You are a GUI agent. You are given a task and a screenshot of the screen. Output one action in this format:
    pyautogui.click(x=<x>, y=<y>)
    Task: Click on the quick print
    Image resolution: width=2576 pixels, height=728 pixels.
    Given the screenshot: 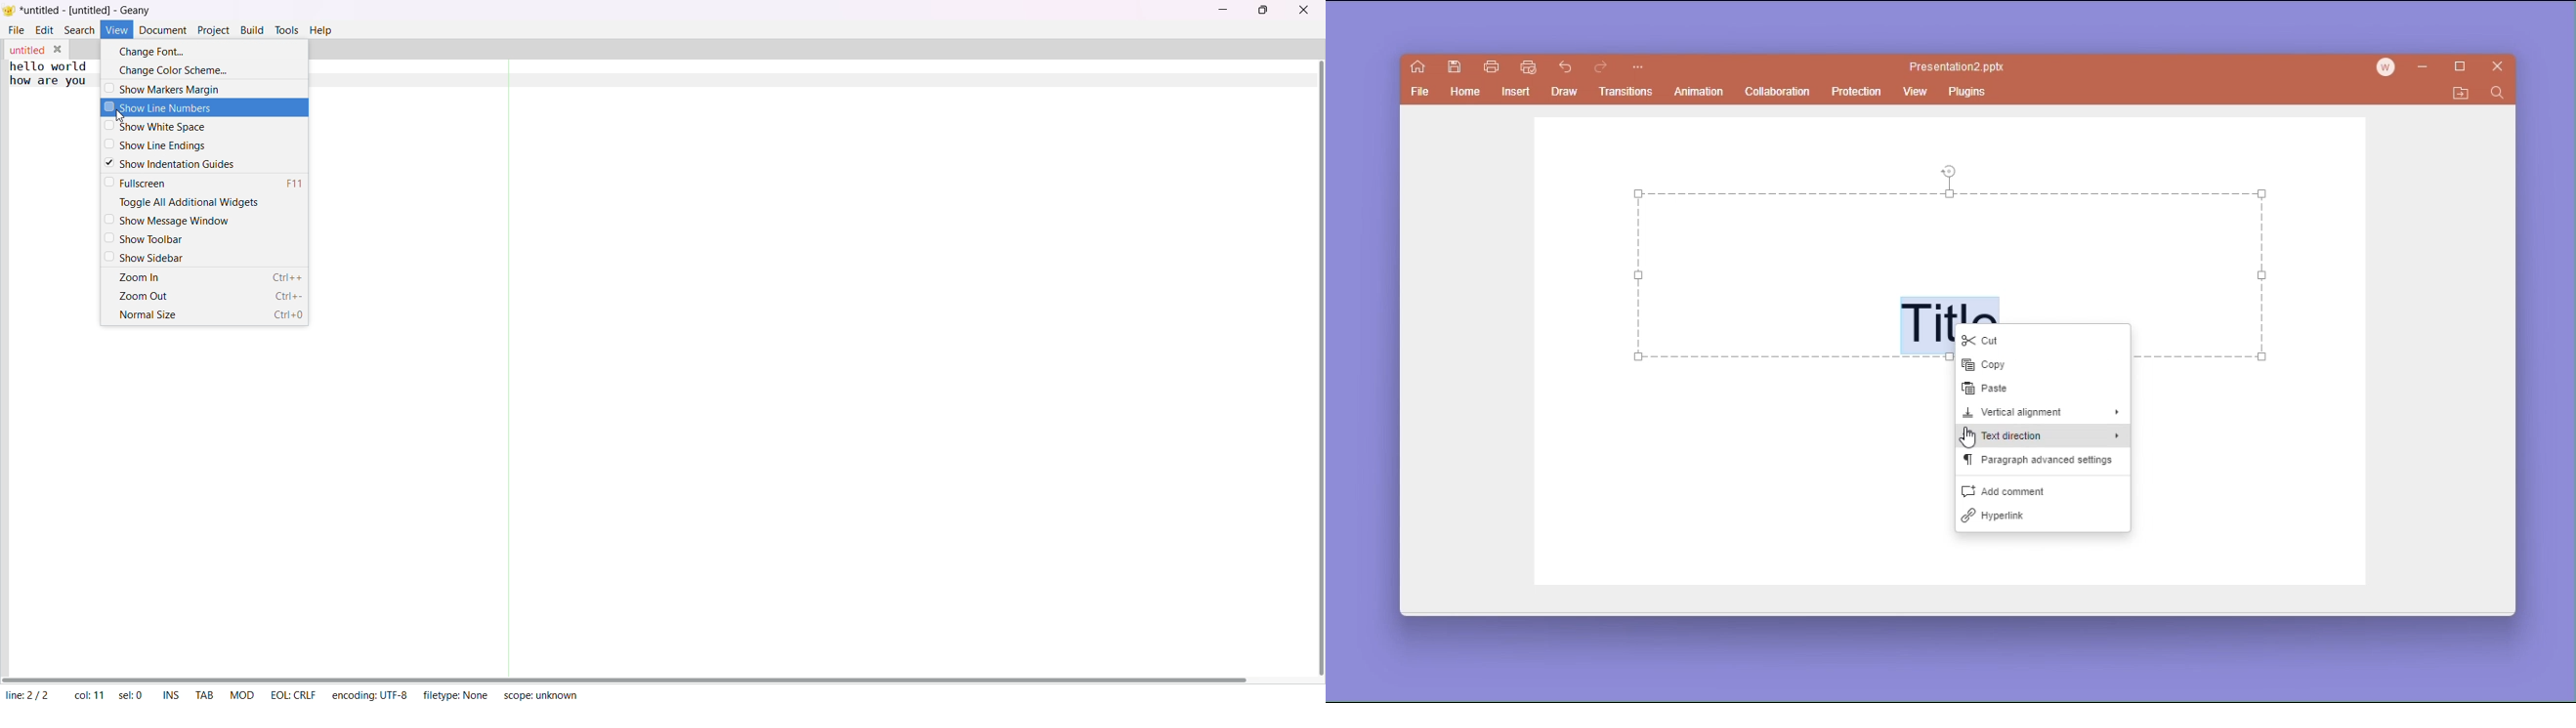 What is the action you would take?
    pyautogui.click(x=1527, y=67)
    